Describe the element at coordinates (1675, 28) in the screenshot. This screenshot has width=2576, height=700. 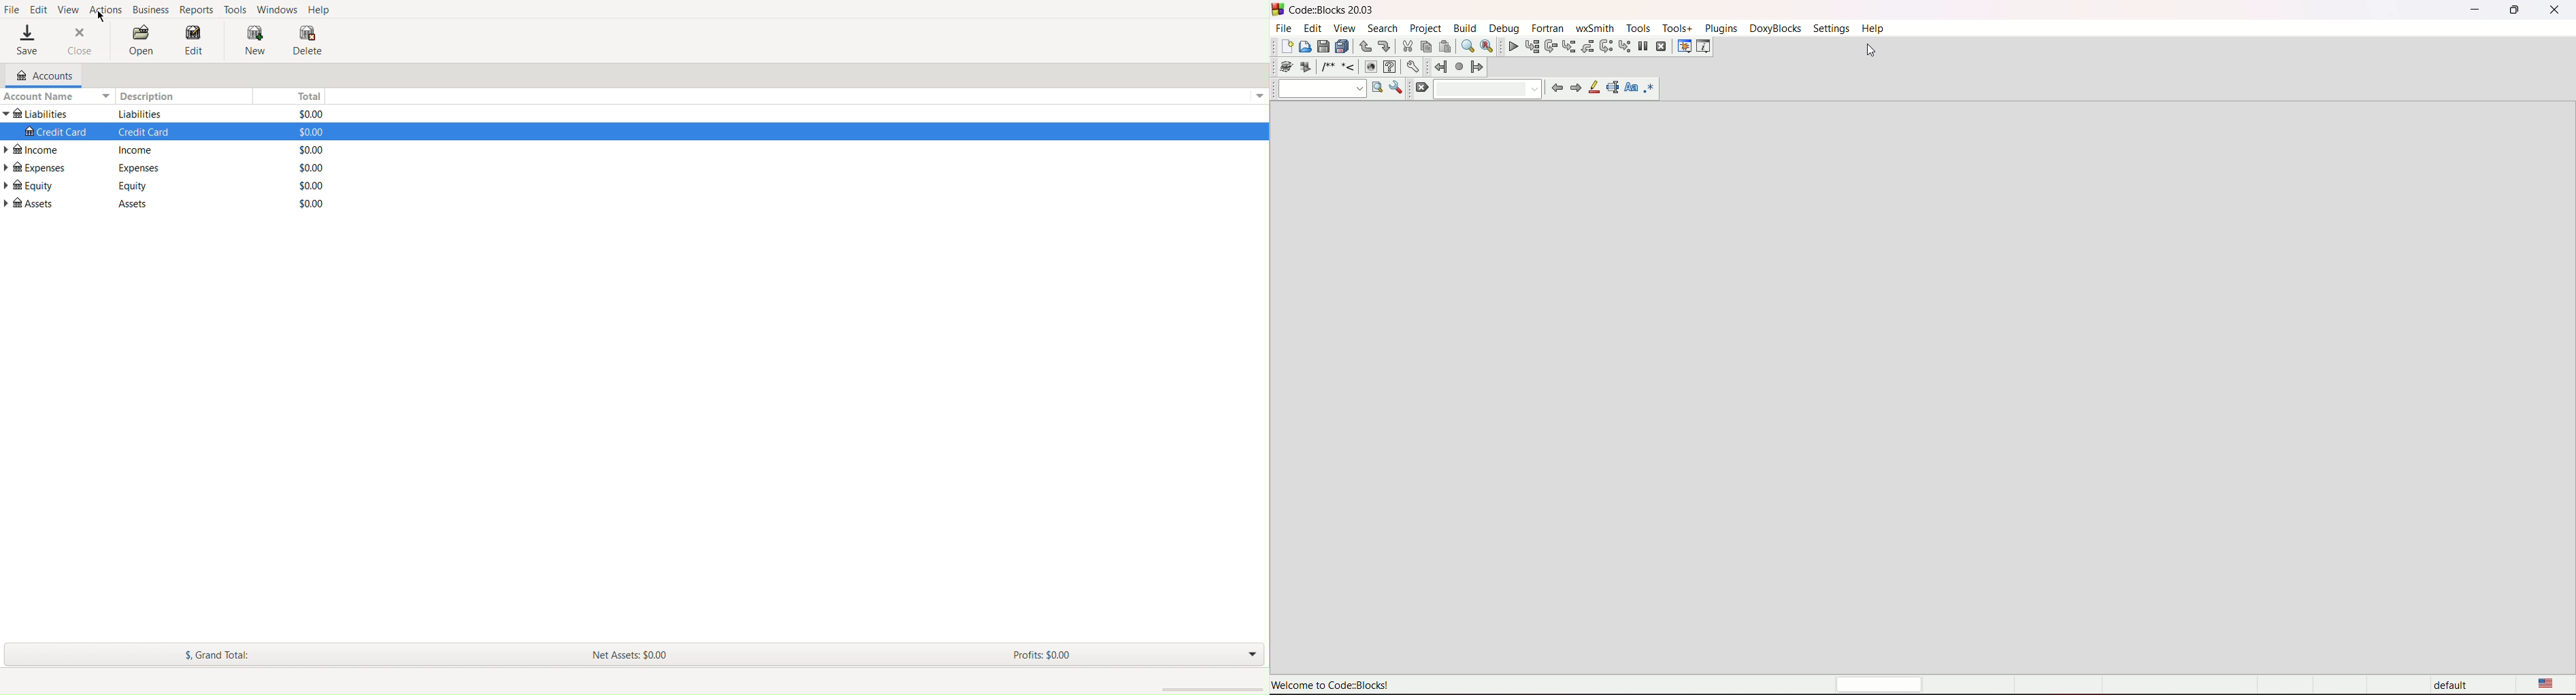
I see `tools+` at that location.